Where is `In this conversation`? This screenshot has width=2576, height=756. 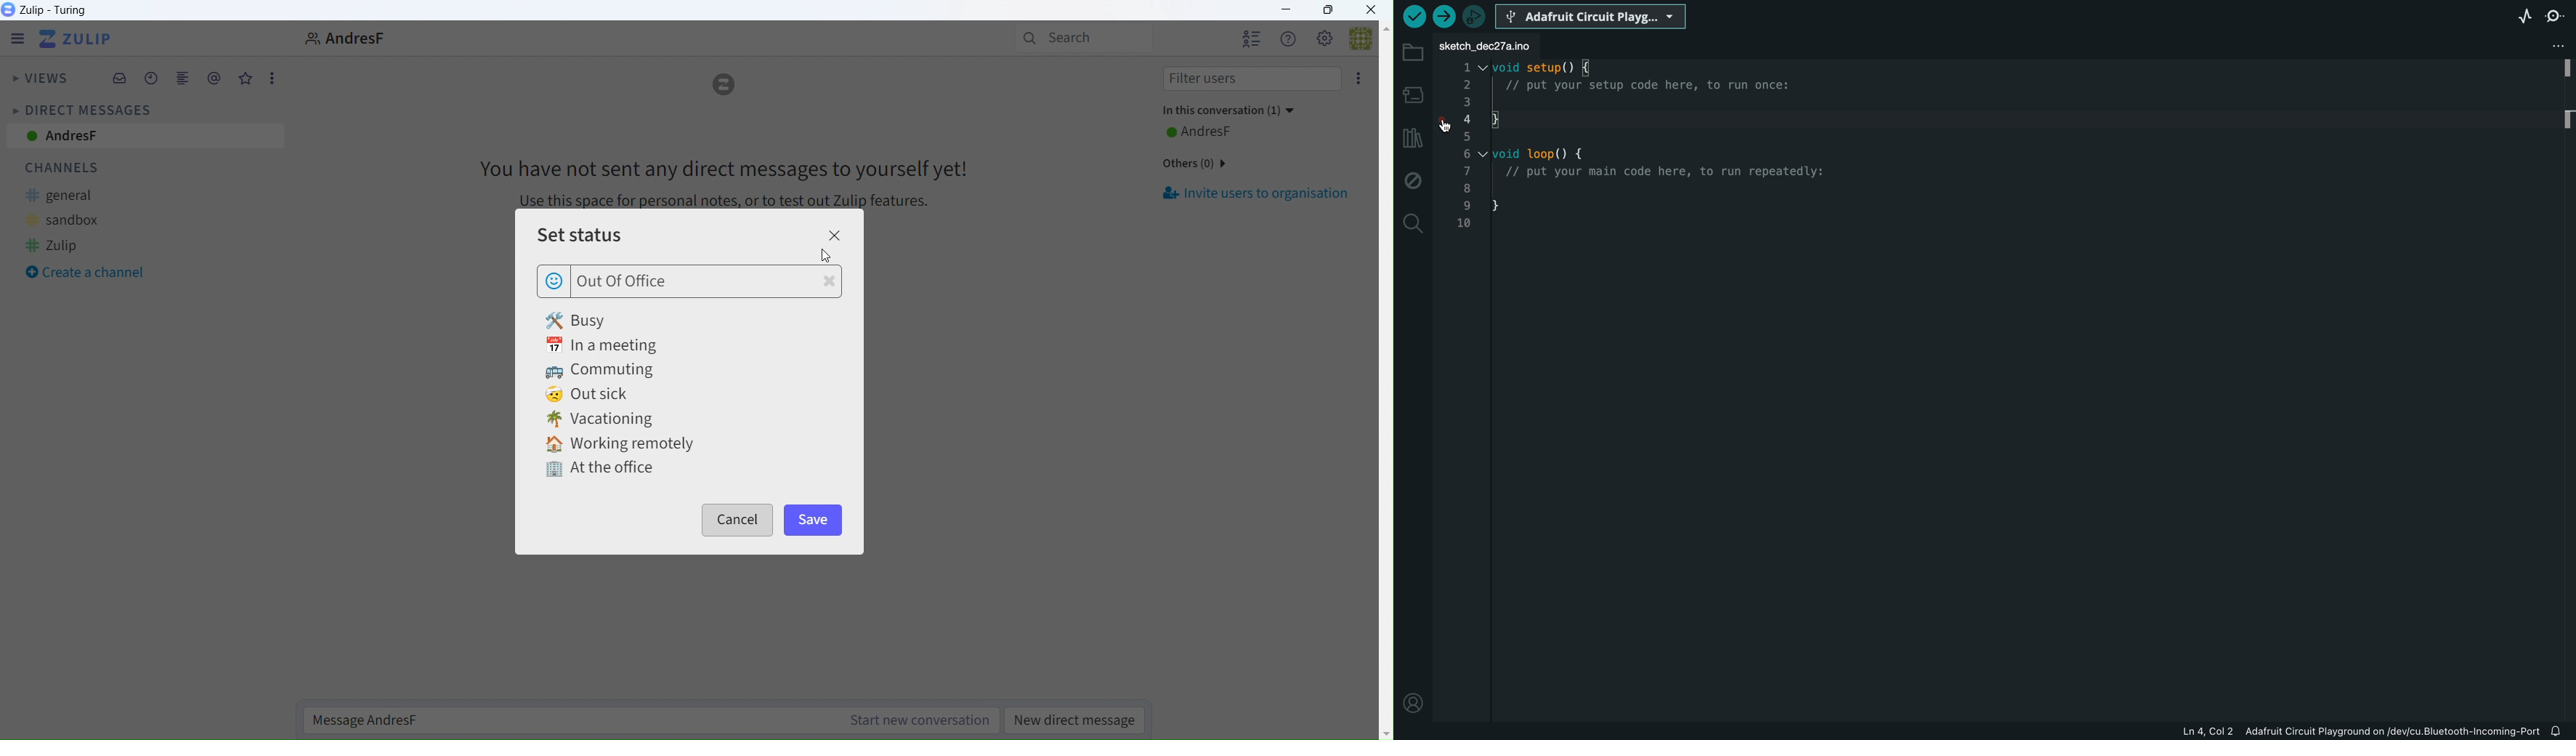
In this conversation is located at coordinates (1229, 111).